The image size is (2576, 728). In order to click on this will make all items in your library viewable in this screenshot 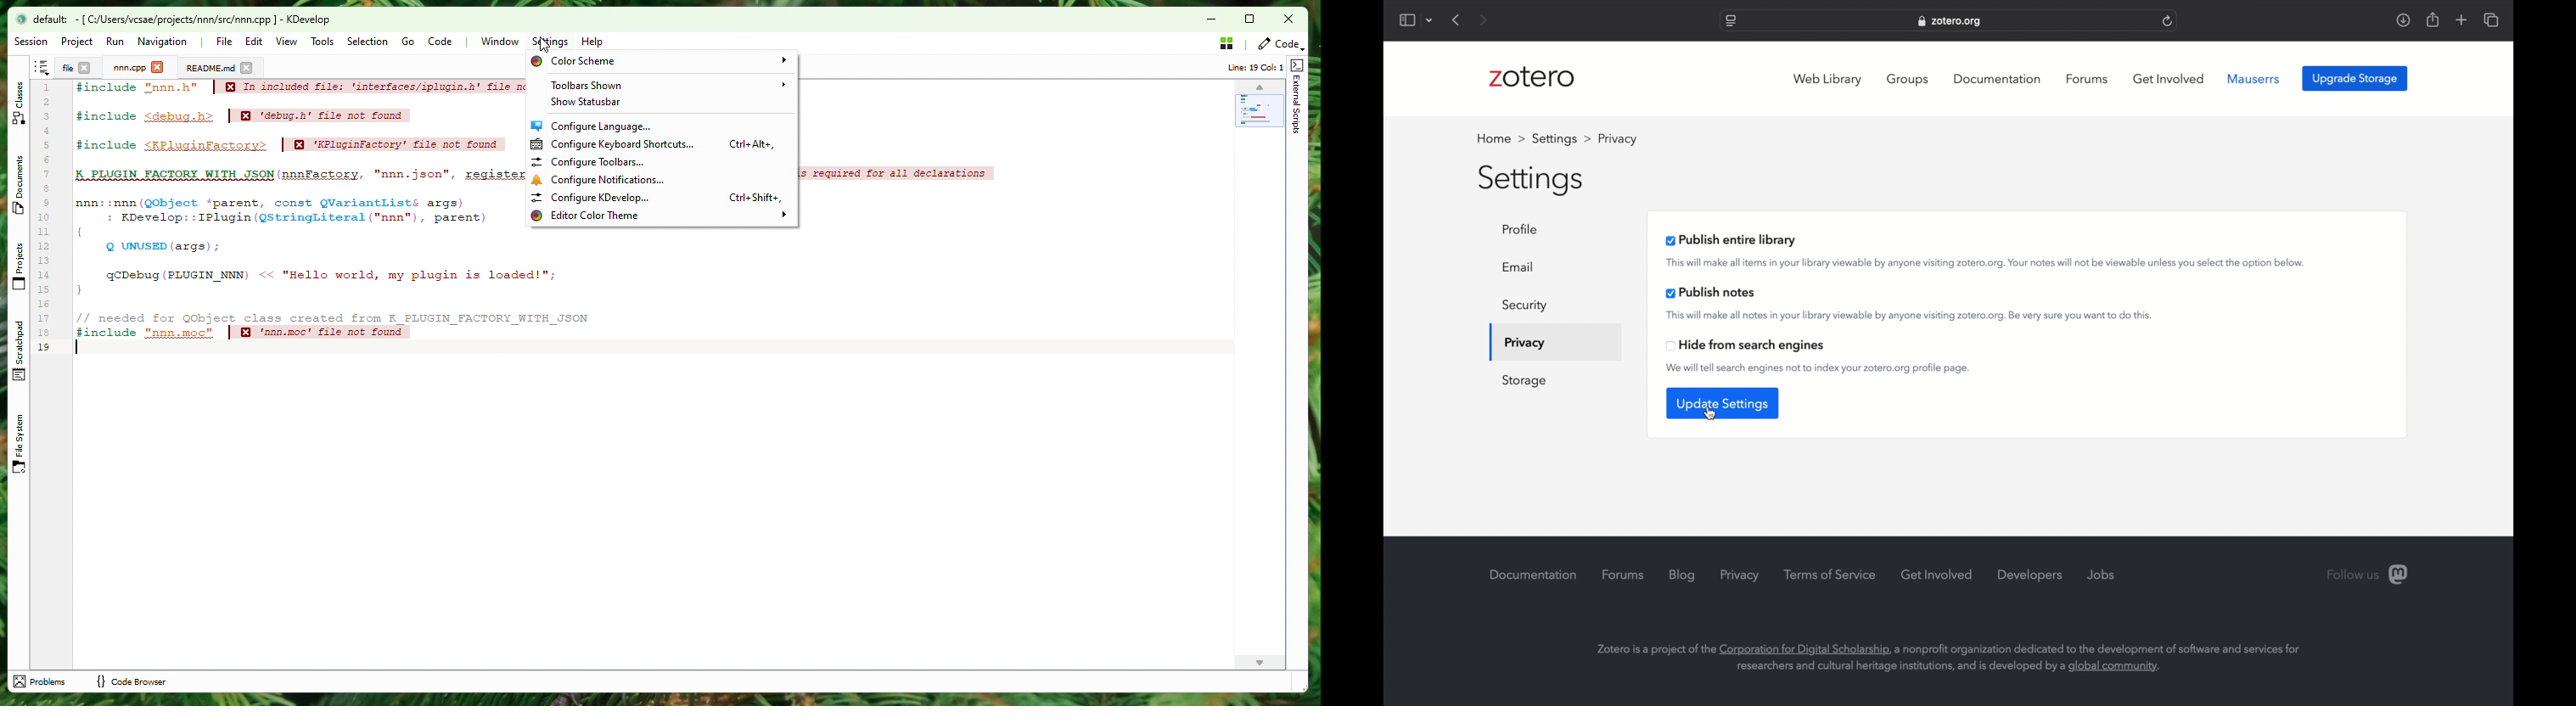, I will do `click(1987, 263)`.